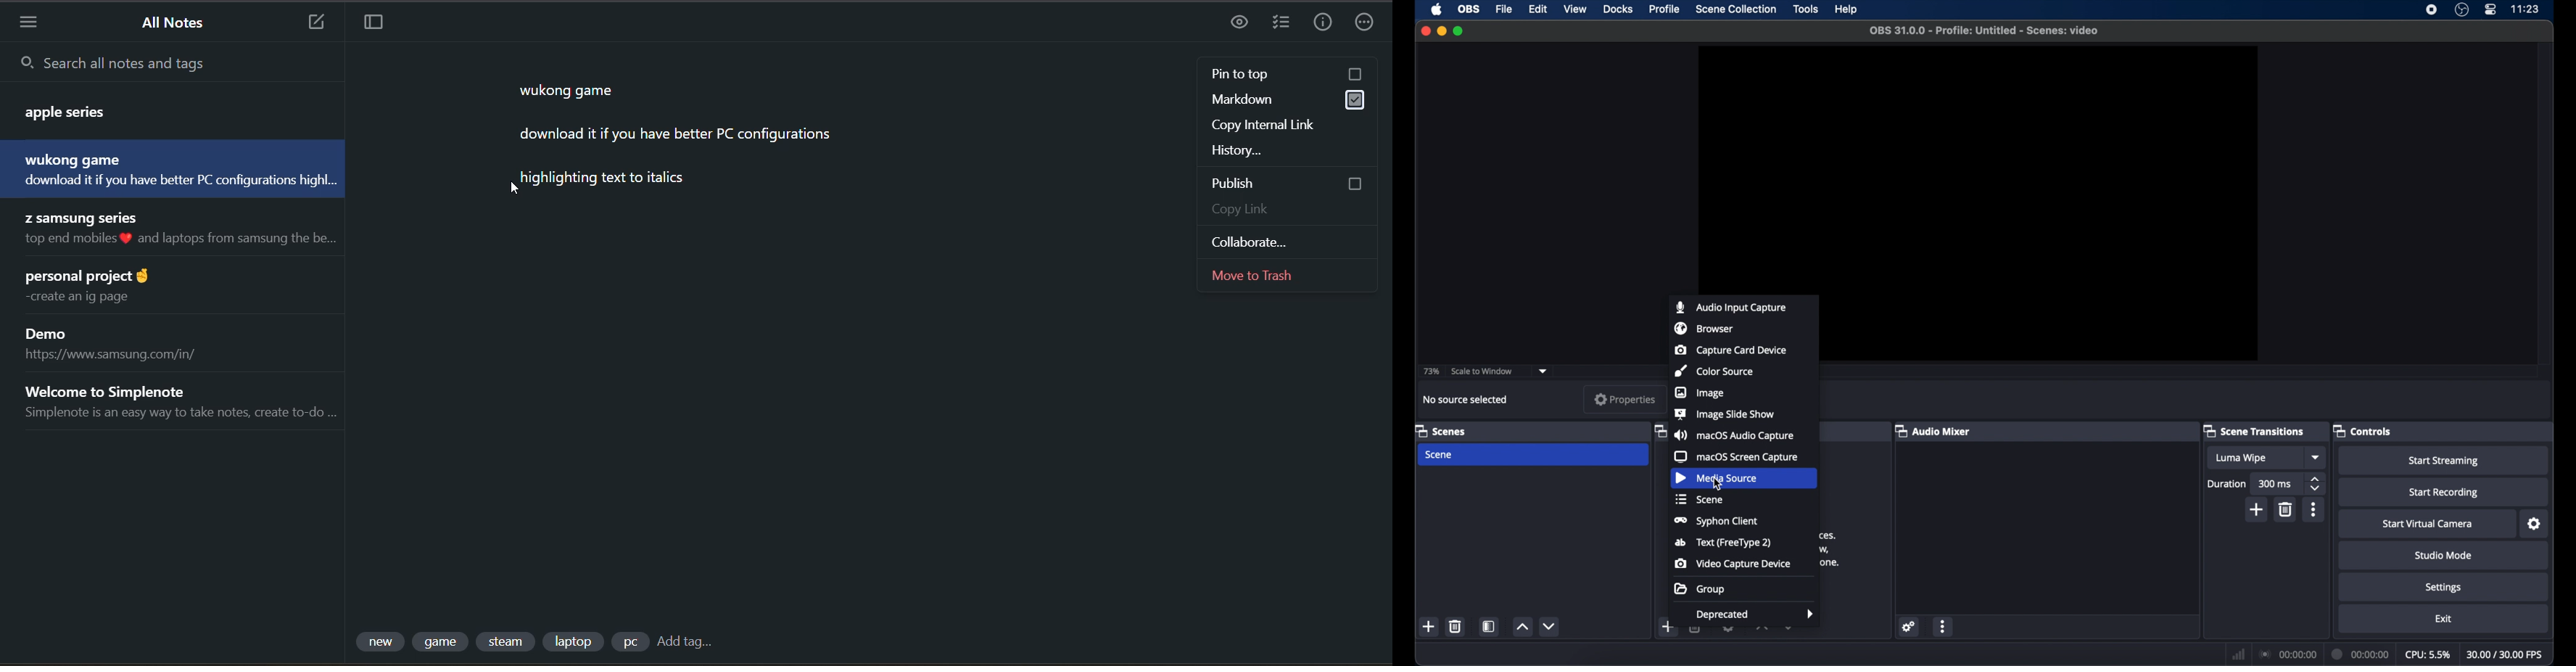 The image size is (2576, 672). Describe the element at coordinates (2444, 619) in the screenshot. I see `exit` at that location.